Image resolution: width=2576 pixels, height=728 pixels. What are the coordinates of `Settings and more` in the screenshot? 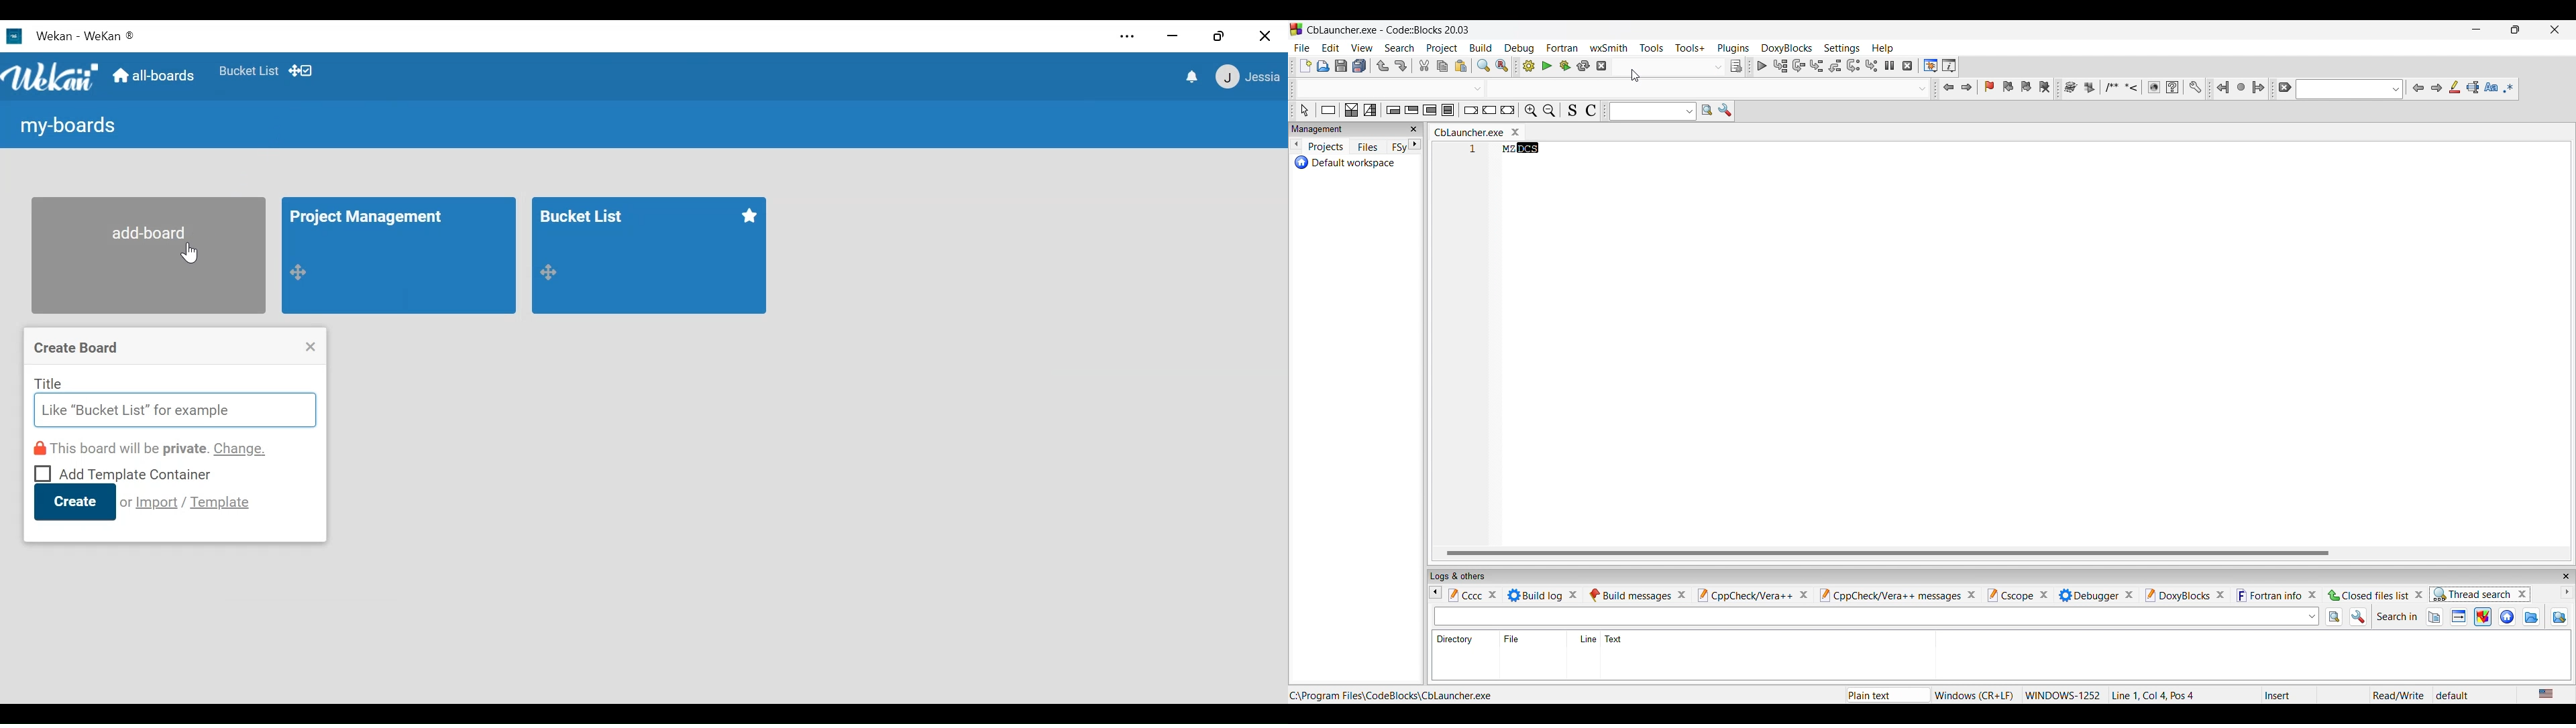 It's located at (1126, 37).